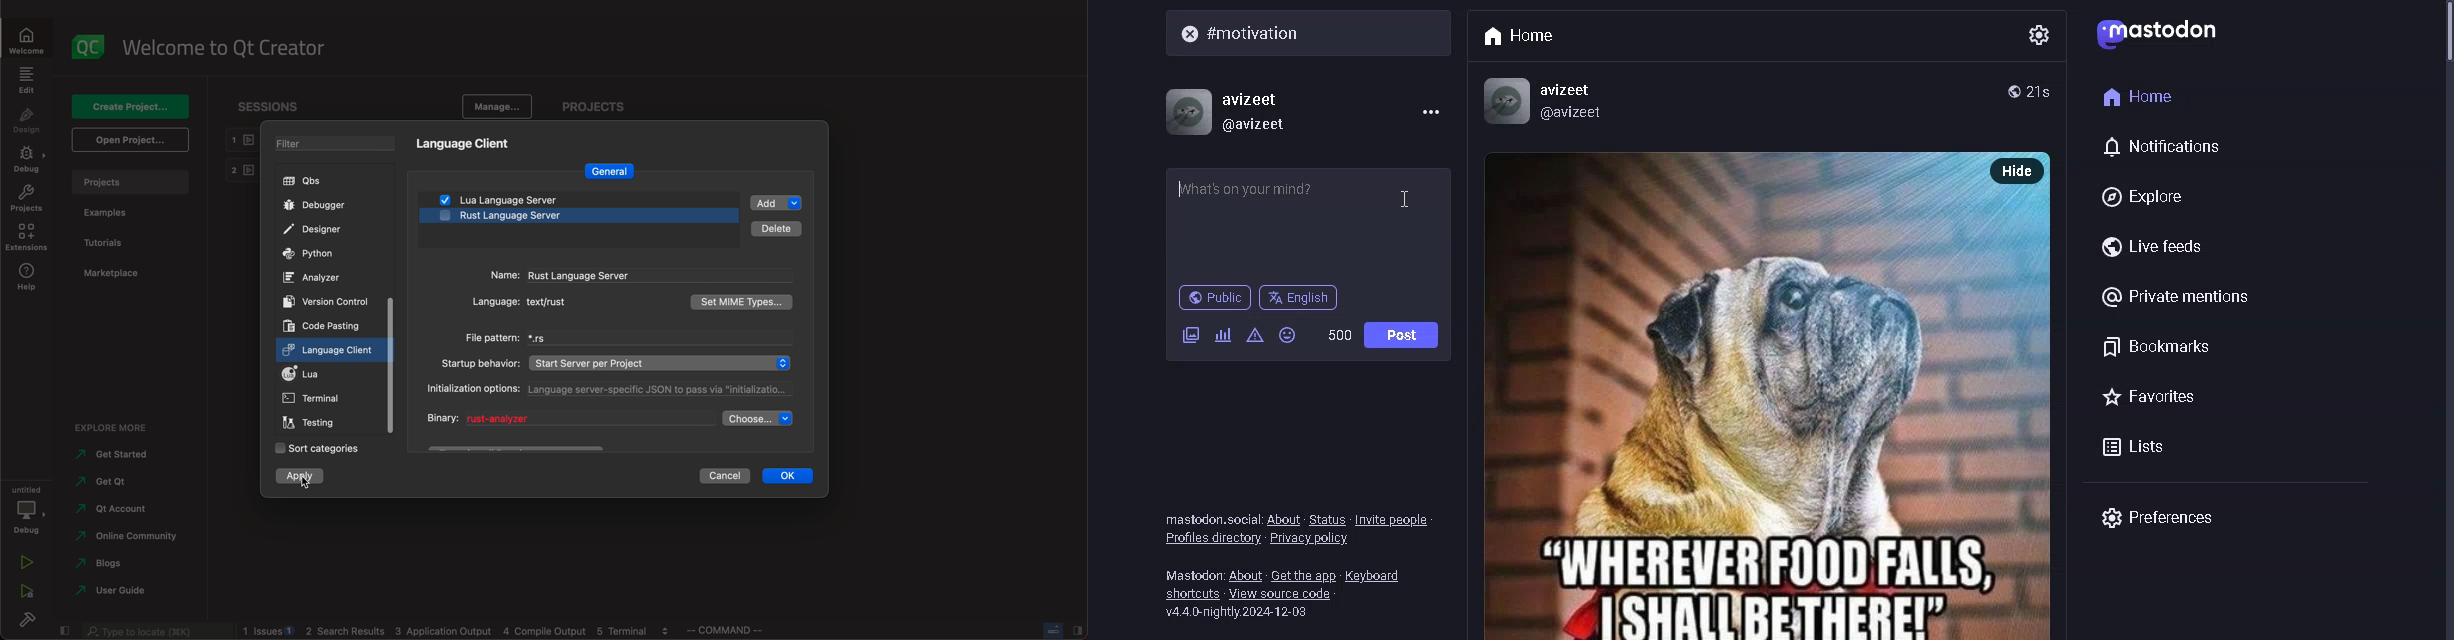 The width and height of the screenshot is (2464, 644). Describe the element at coordinates (732, 630) in the screenshot. I see `command` at that location.